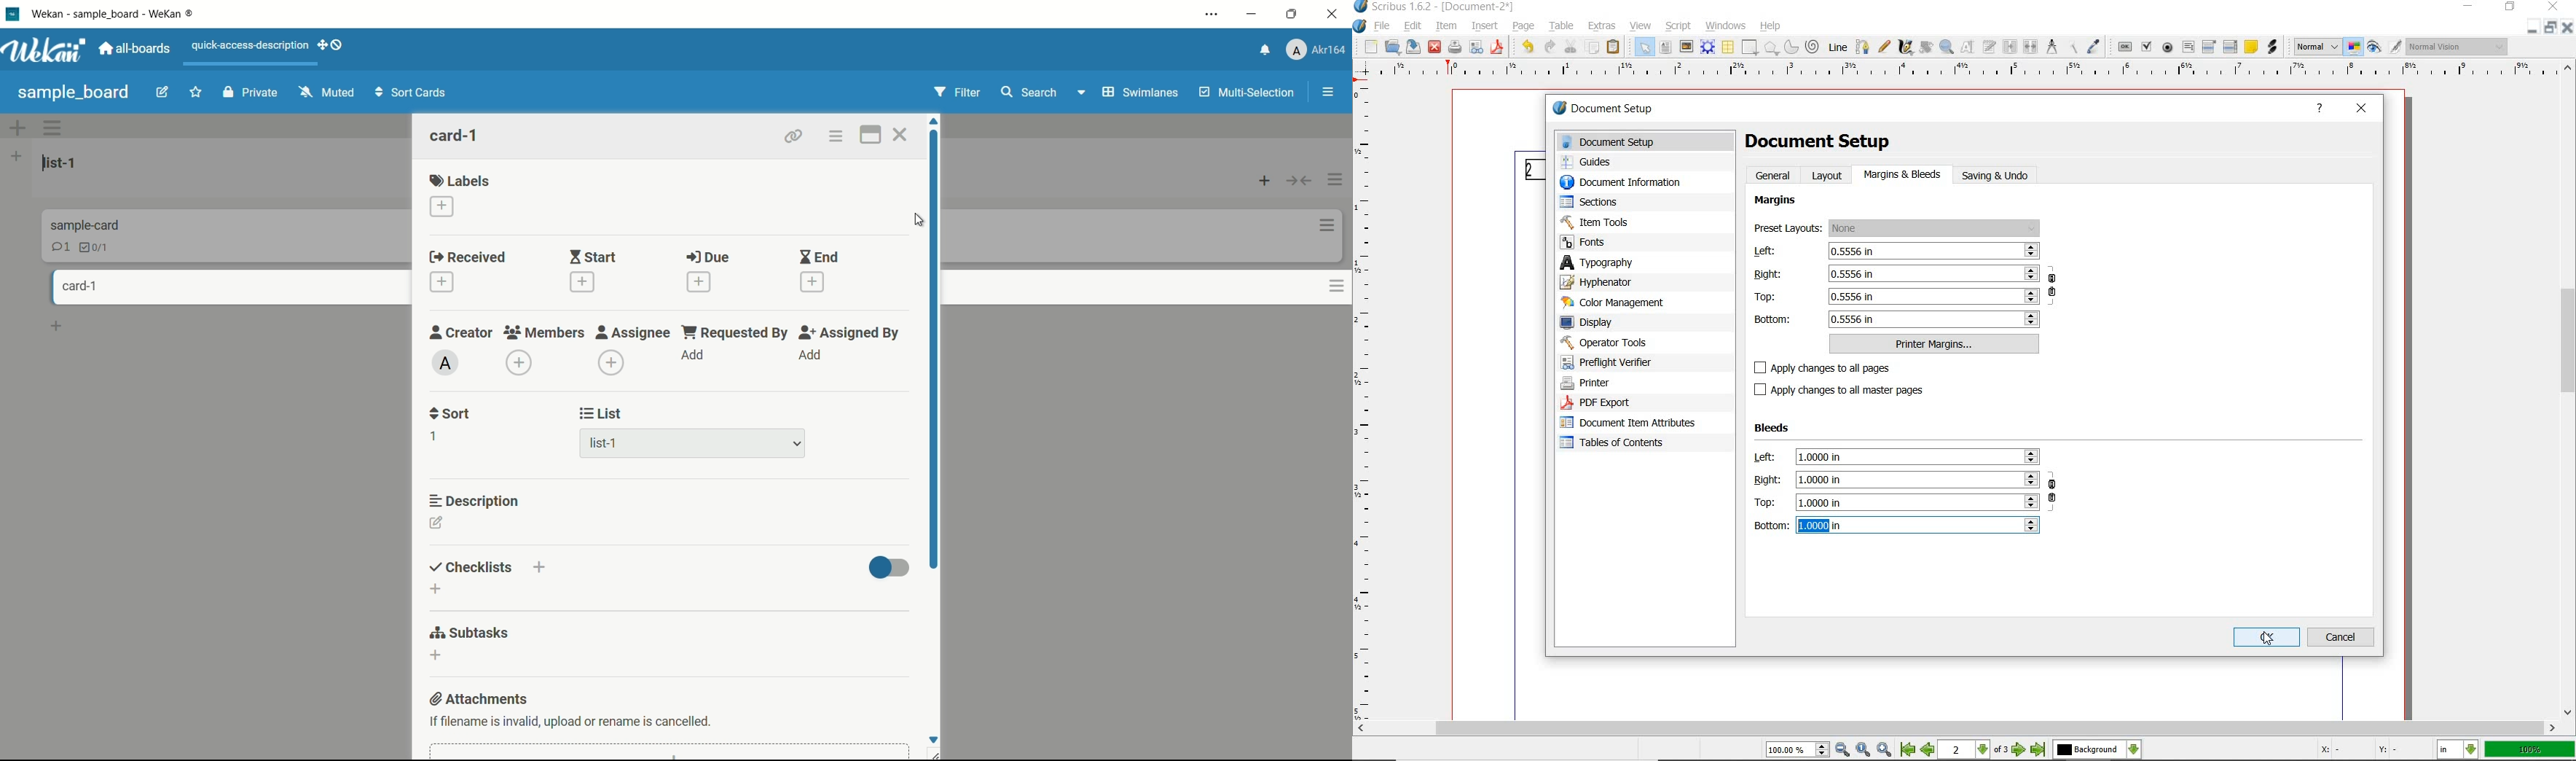  Describe the element at coordinates (1393, 48) in the screenshot. I see `open` at that location.